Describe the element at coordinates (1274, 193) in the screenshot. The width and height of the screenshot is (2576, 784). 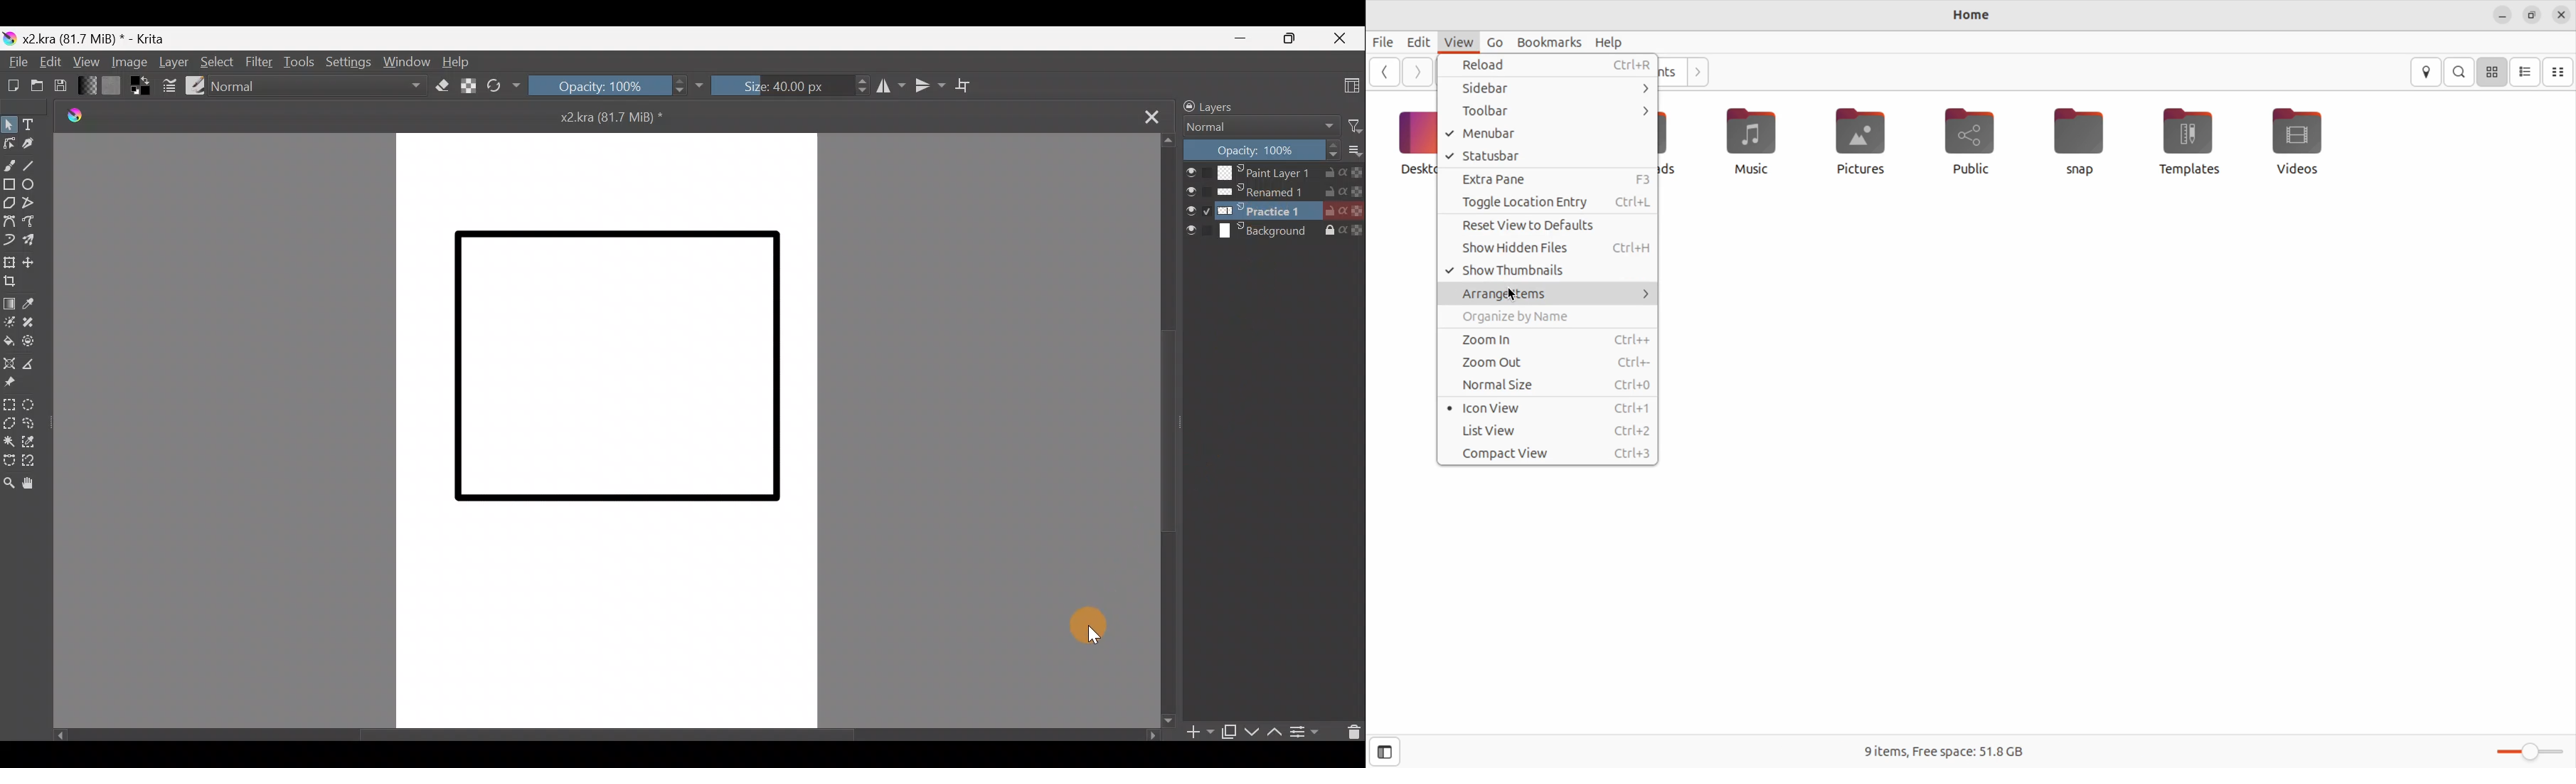
I see `Renamed1` at that location.